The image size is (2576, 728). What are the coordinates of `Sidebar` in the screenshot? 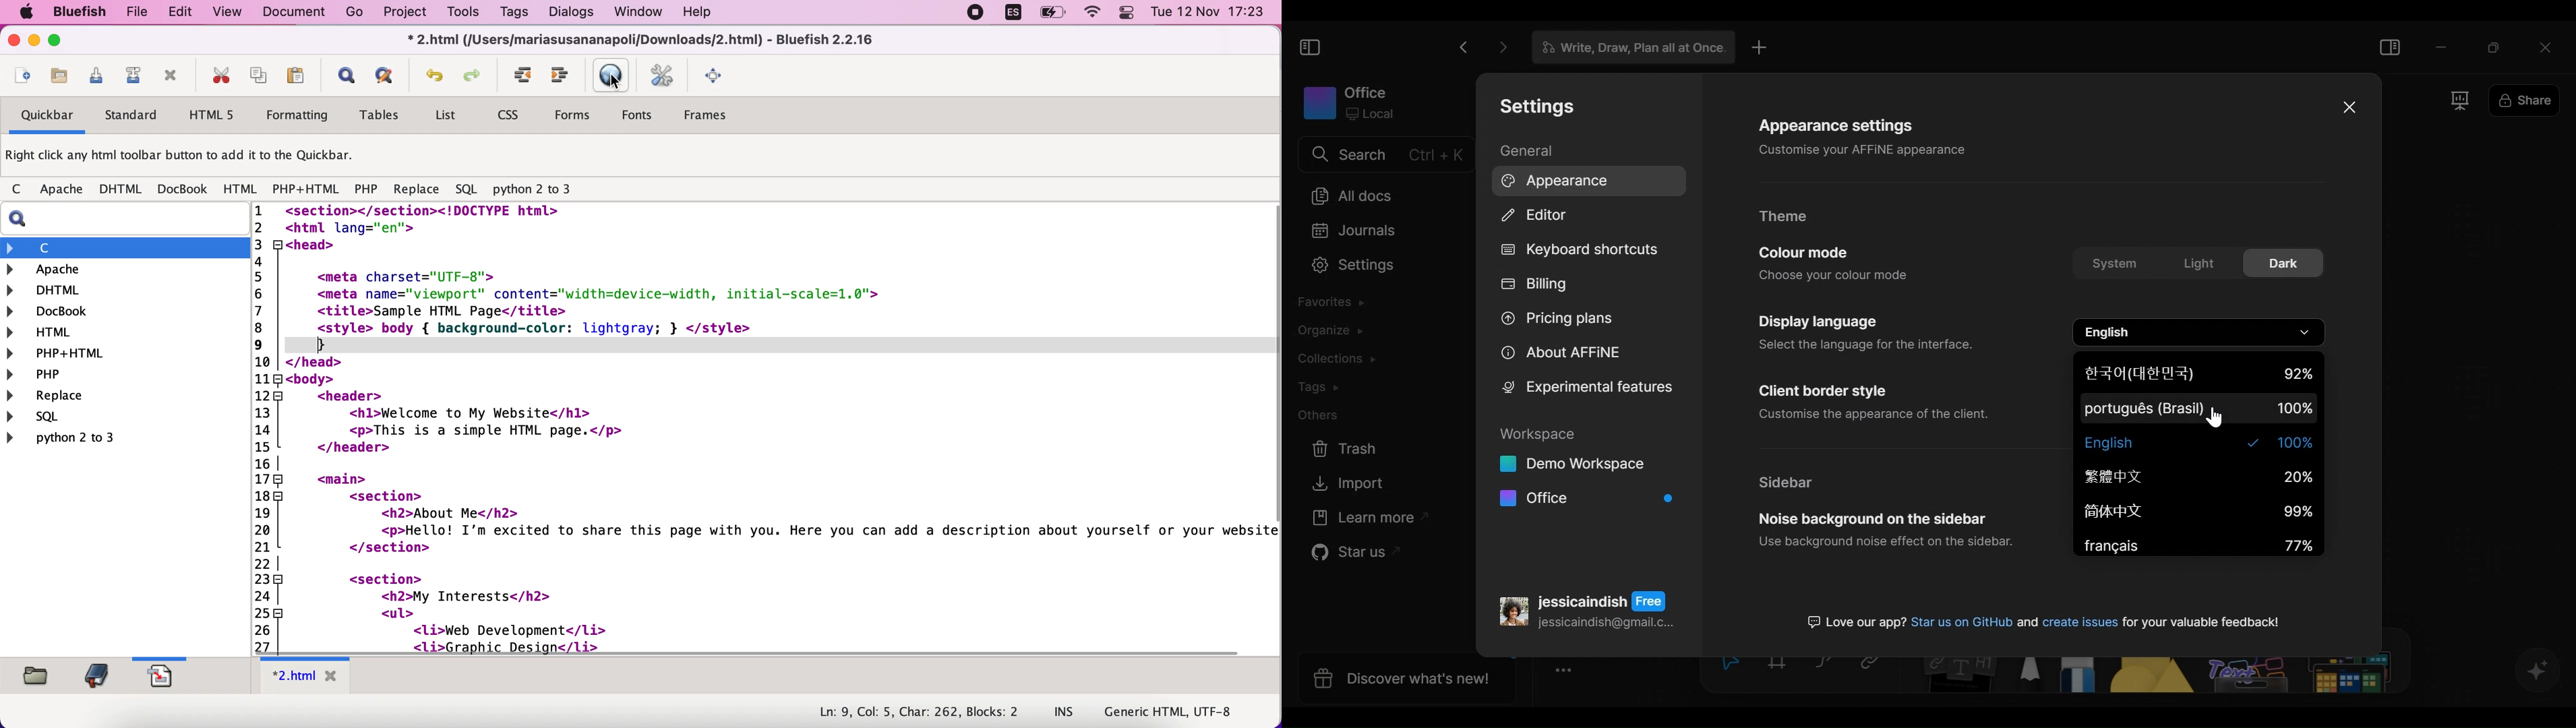 It's located at (1789, 482).